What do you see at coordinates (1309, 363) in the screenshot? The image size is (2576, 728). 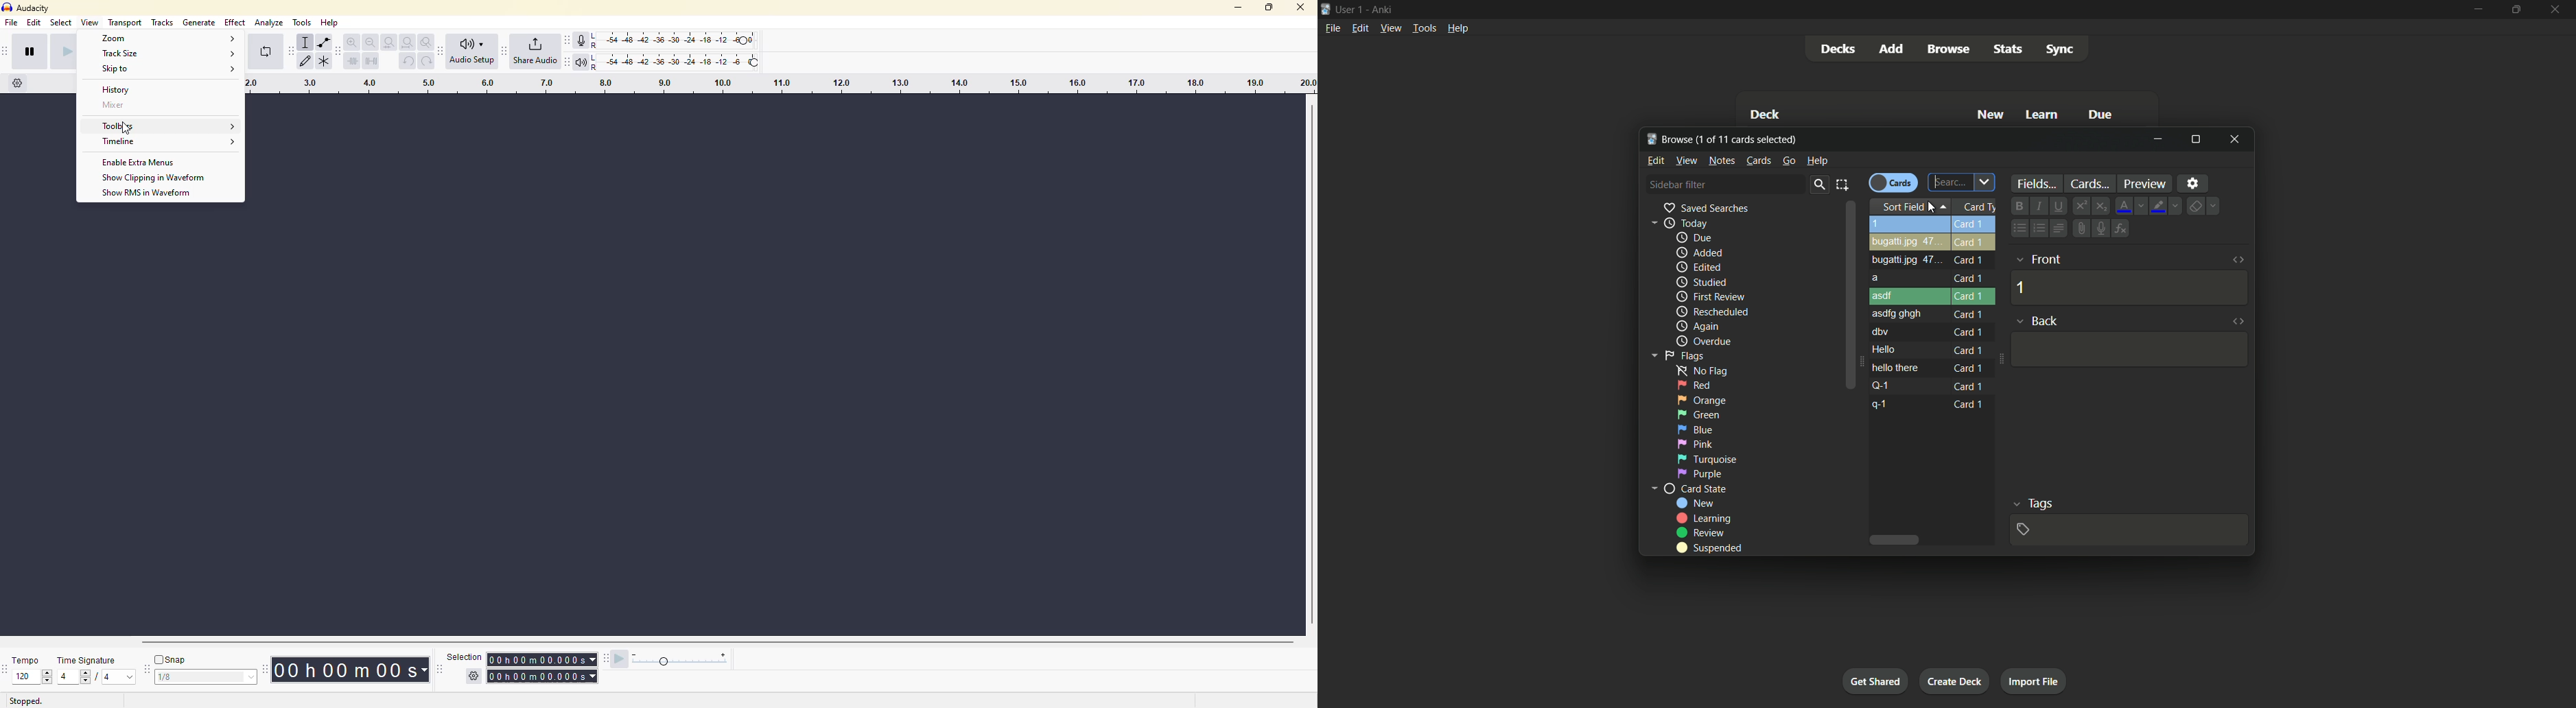 I see `Vertical Scrollbar` at bounding box center [1309, 363].